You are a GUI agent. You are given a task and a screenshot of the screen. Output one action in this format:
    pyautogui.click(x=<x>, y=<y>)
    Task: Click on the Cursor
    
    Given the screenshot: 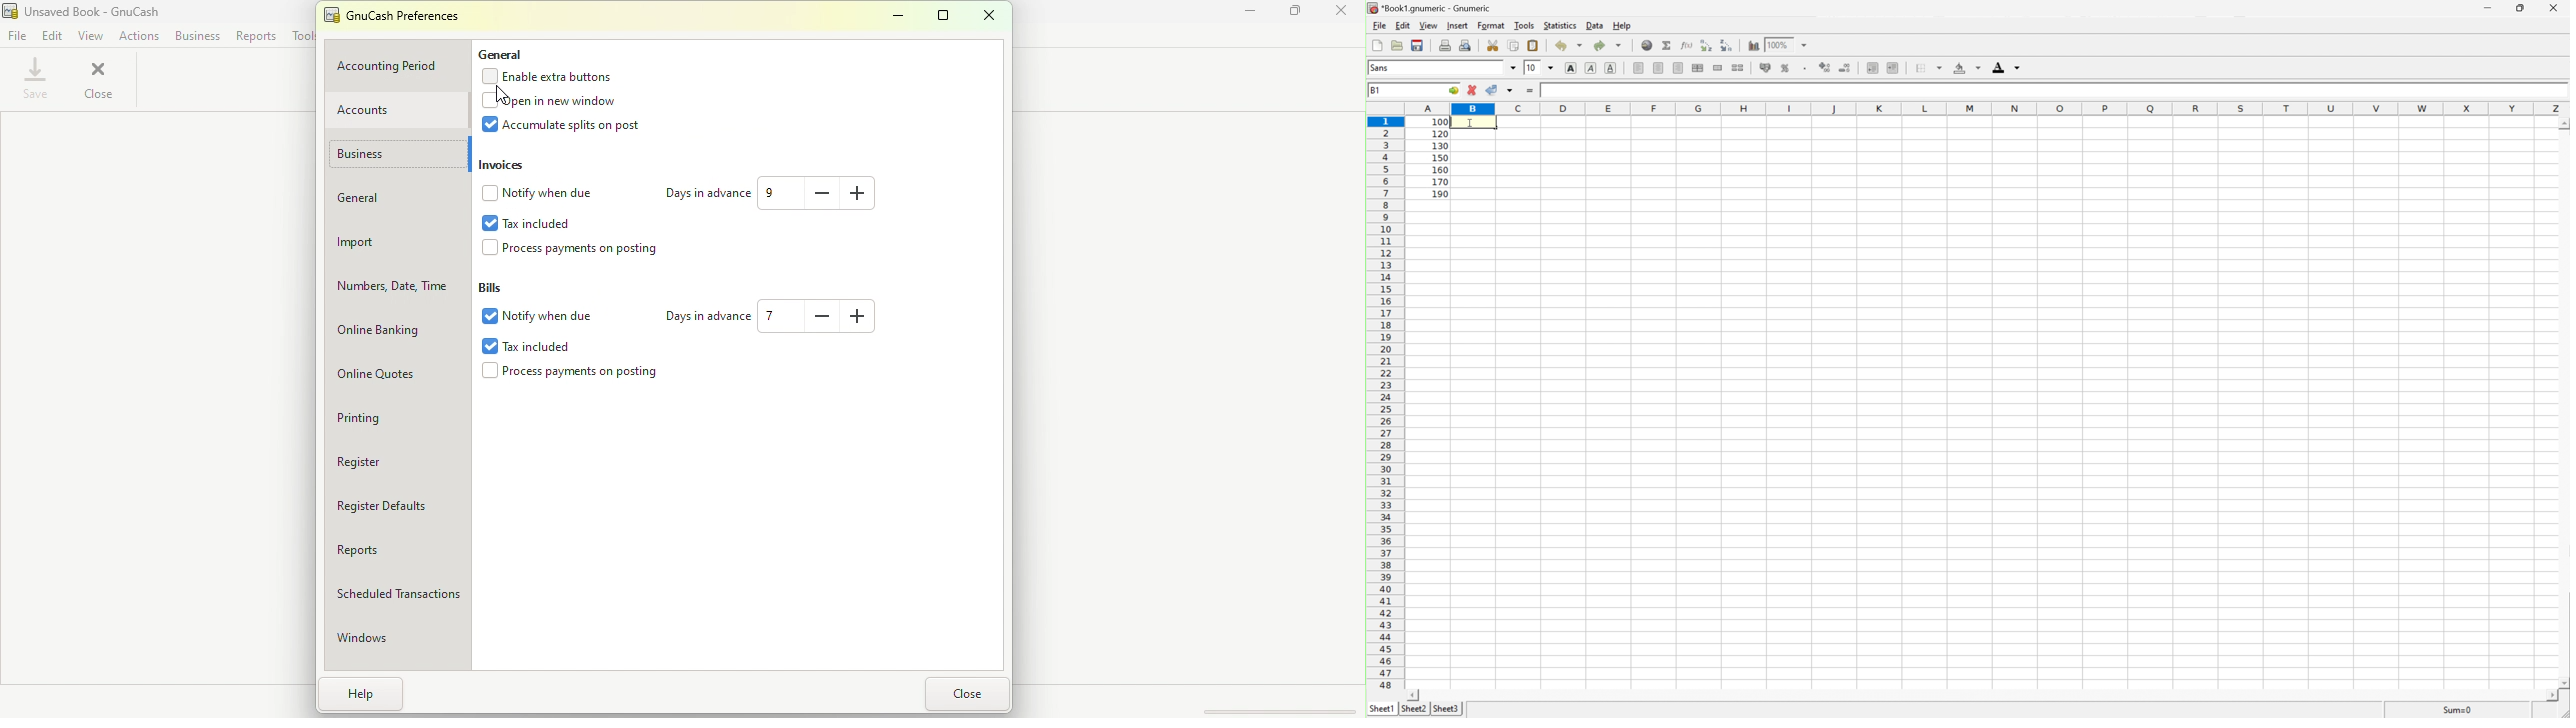 What is the action you would take?
    pyautogui.click(x=1471, y=121)
    